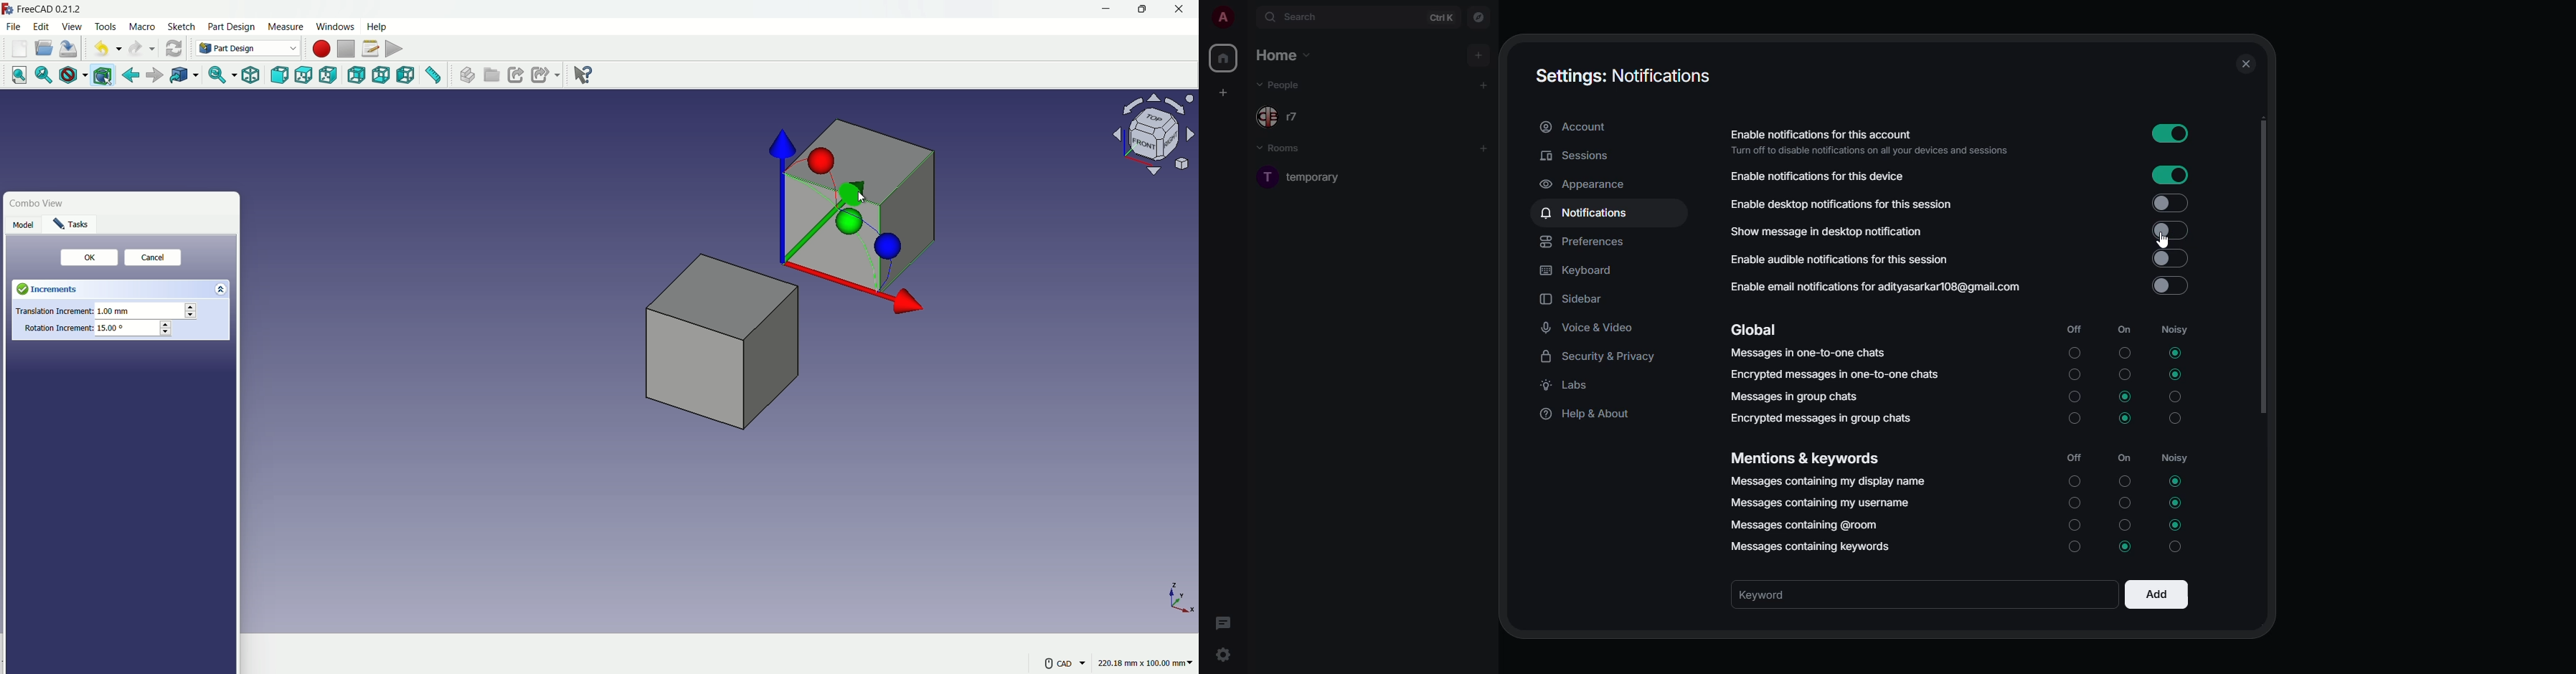 This screenshot has width=2576, height=700. Describe the element at coordinates (1838, 375) in the screenshot. I see `encrypted messages in one on one chats` at that location.